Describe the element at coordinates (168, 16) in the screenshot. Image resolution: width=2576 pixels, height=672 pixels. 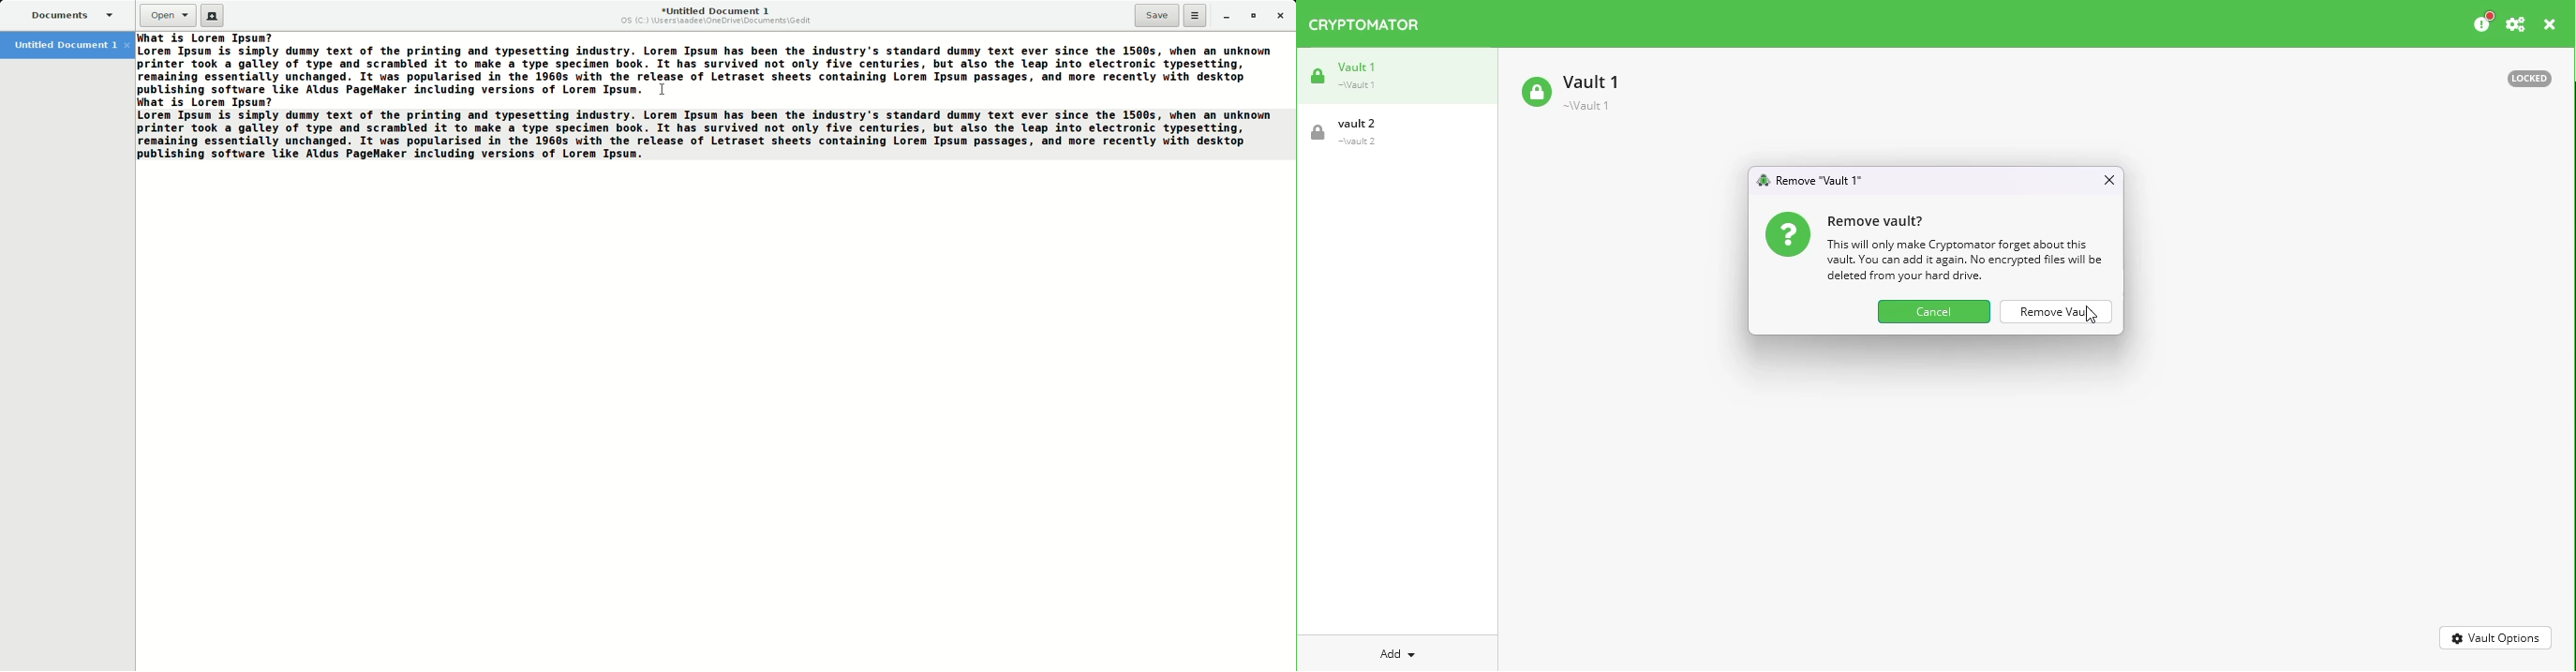
I see `Open` at that location.